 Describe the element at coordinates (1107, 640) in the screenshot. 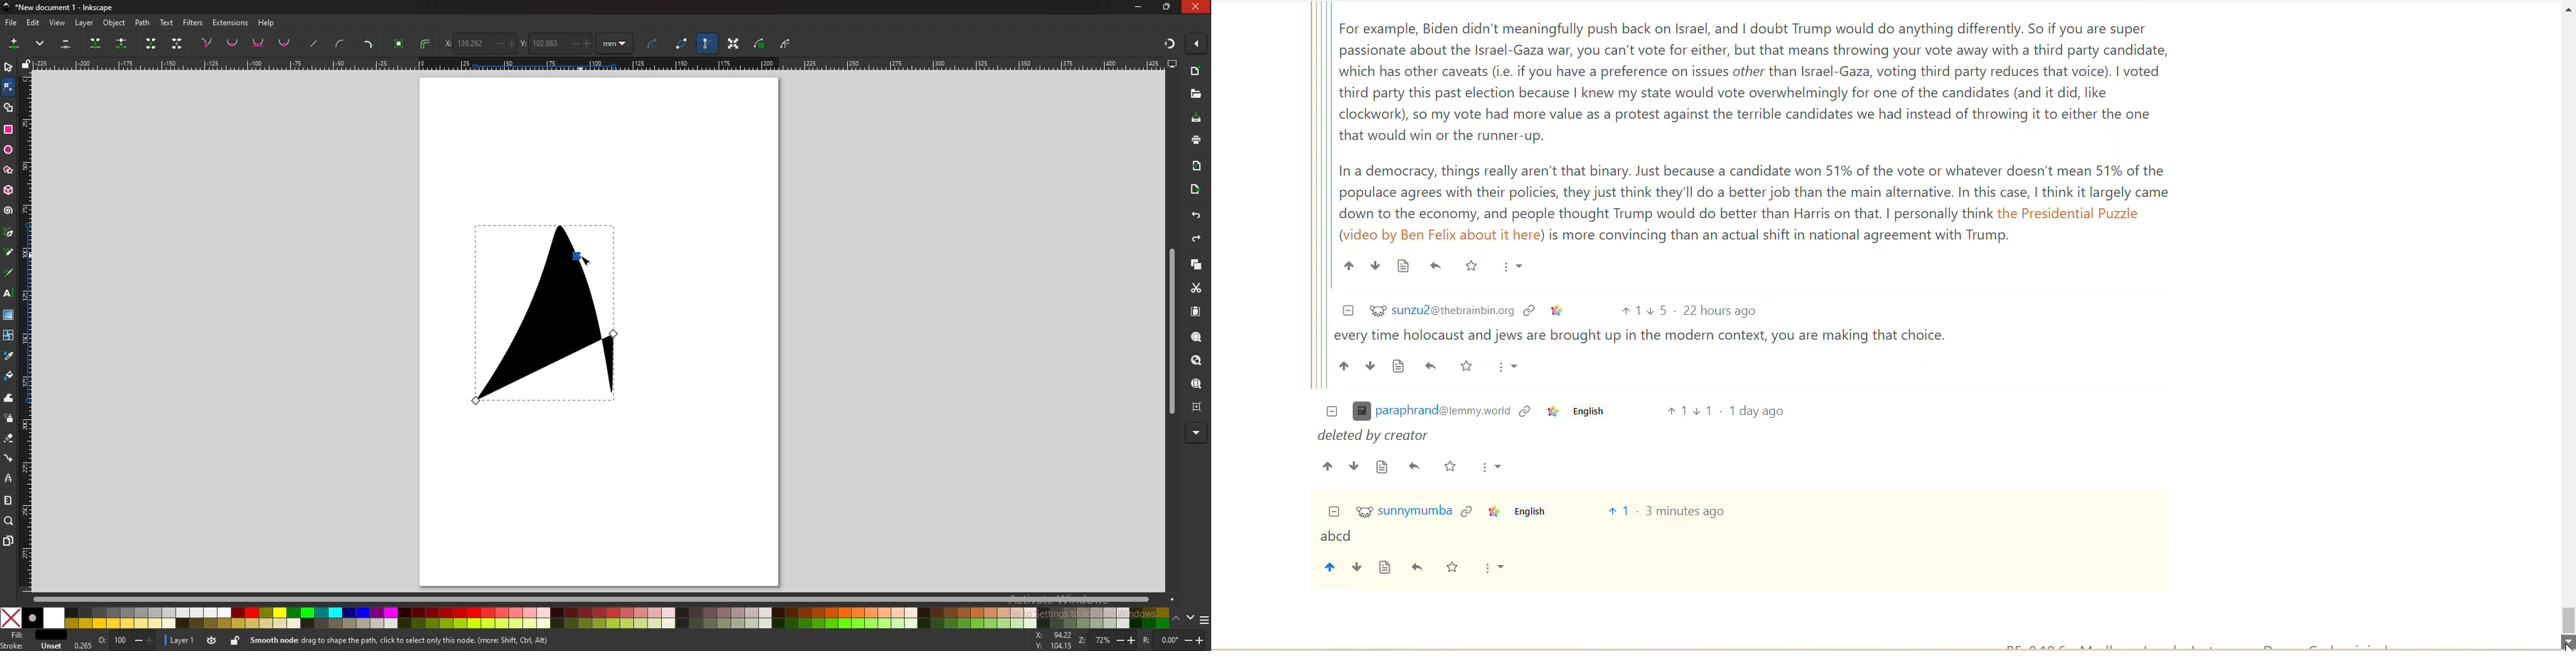

I see `zoom` at that location.